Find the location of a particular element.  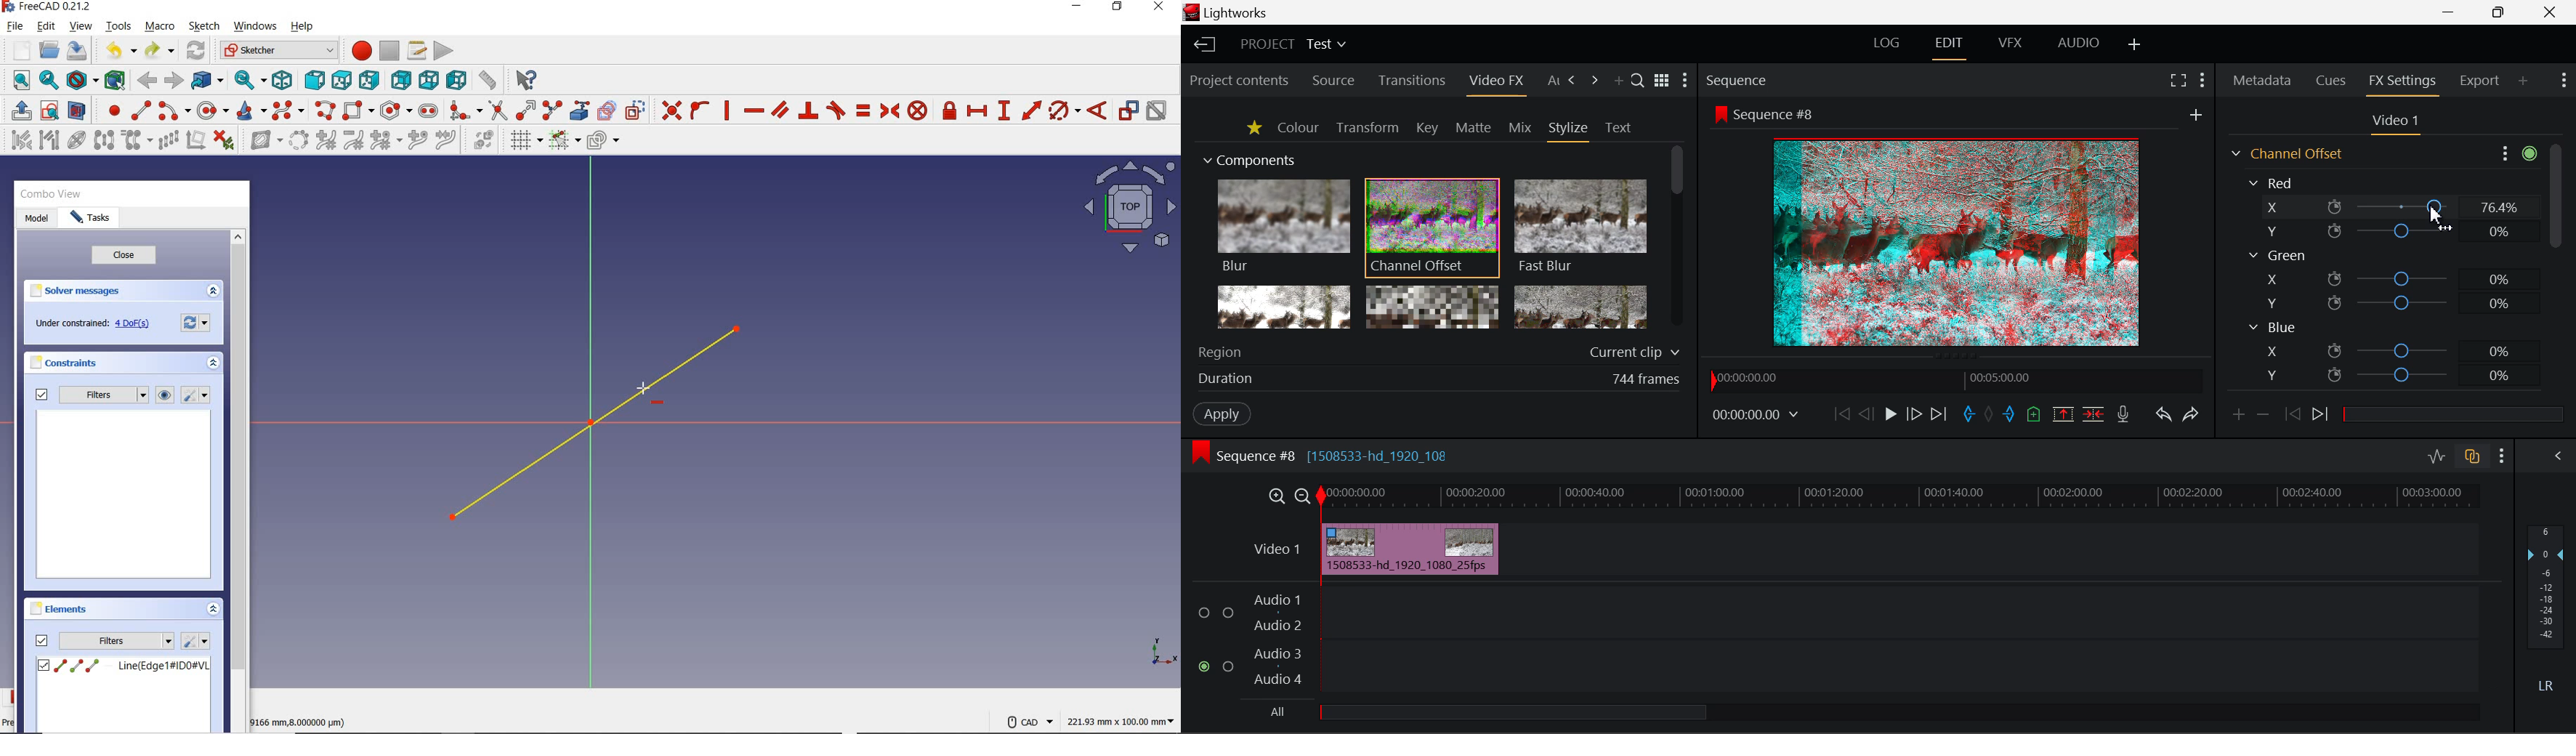

CONSTRAIN DISTANCE is located at coordinates (1031, 110).